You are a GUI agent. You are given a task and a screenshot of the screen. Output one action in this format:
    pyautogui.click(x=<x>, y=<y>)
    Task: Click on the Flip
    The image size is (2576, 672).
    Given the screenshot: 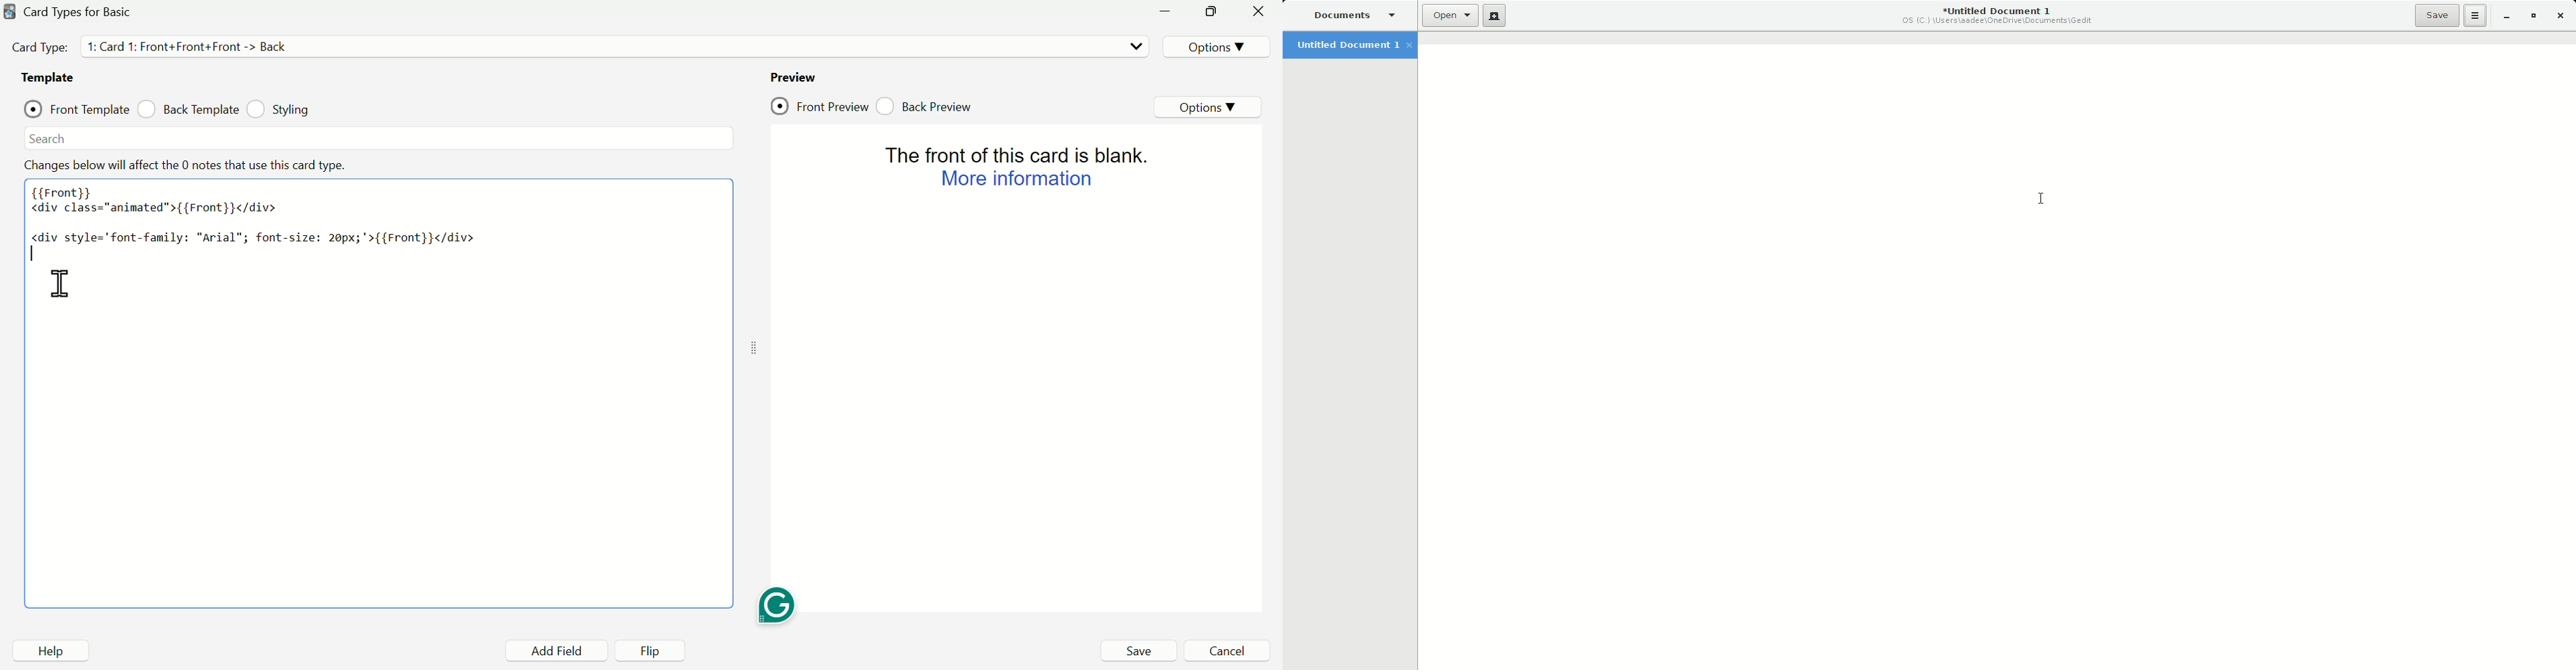 What is the action you would take?
    pyautogui.click(x=644, y=650)
    